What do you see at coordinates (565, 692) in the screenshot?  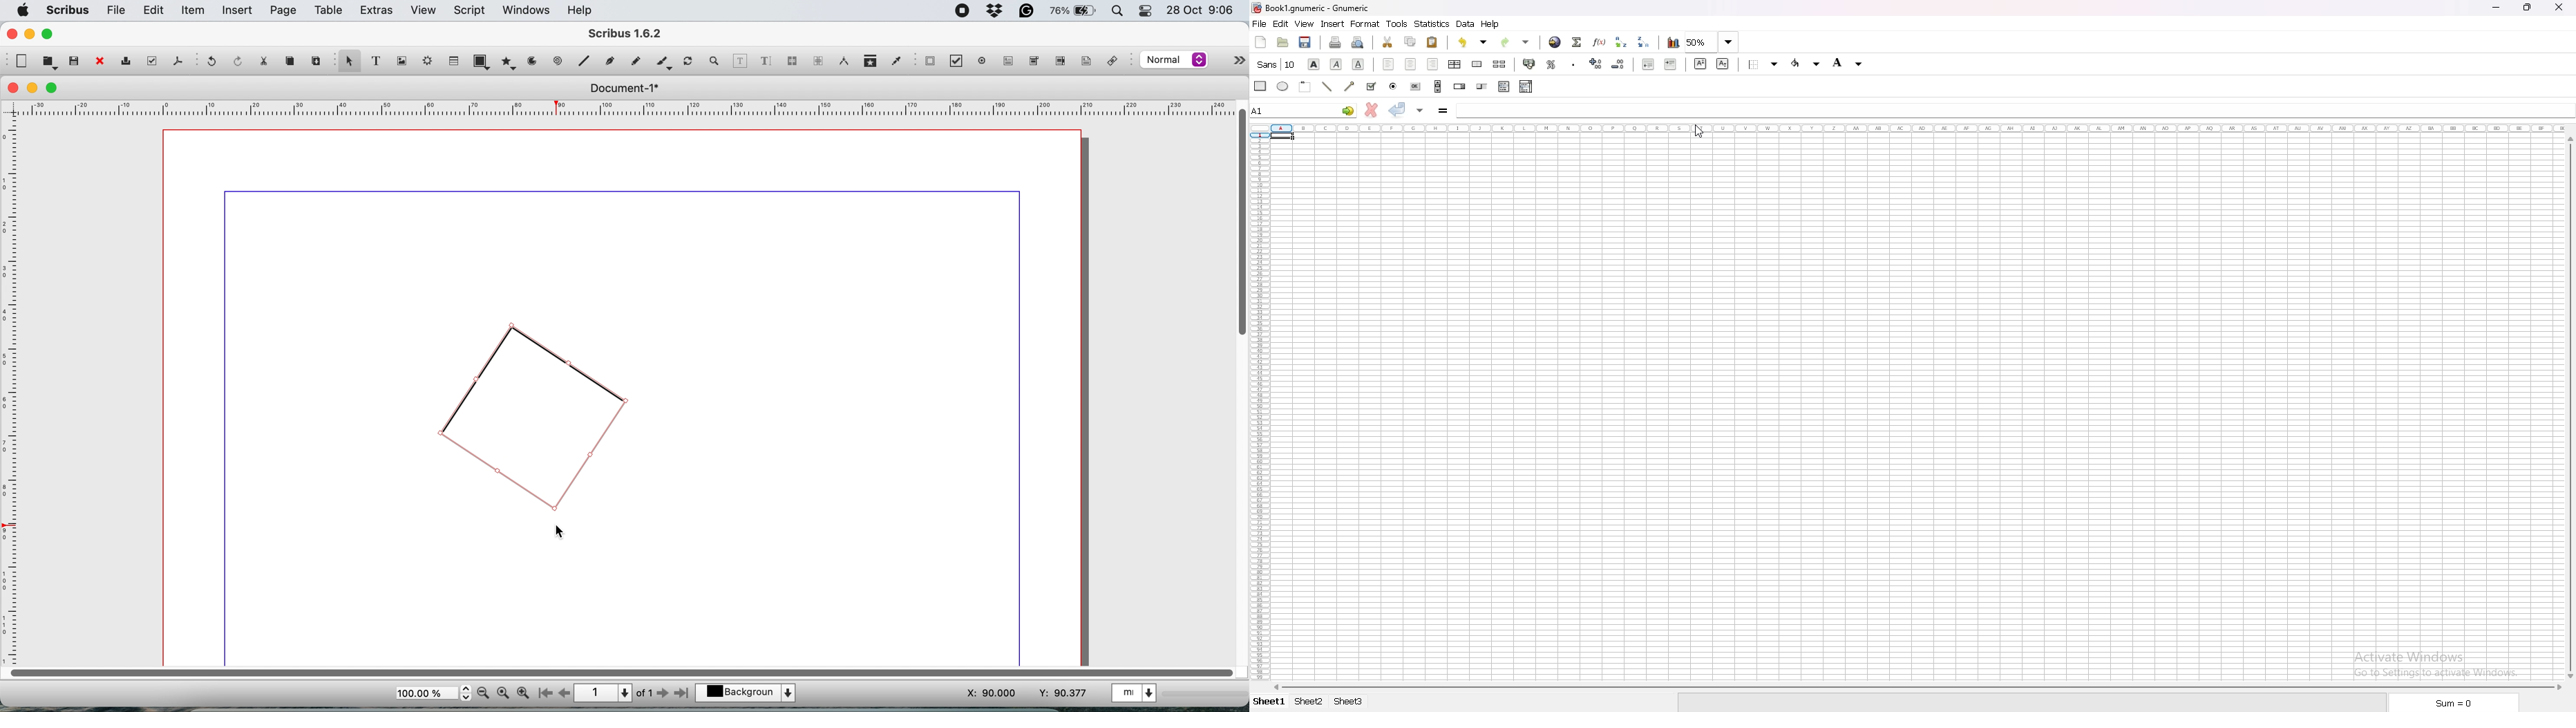 I see `go to previous page` at bounding box center [565, 692].